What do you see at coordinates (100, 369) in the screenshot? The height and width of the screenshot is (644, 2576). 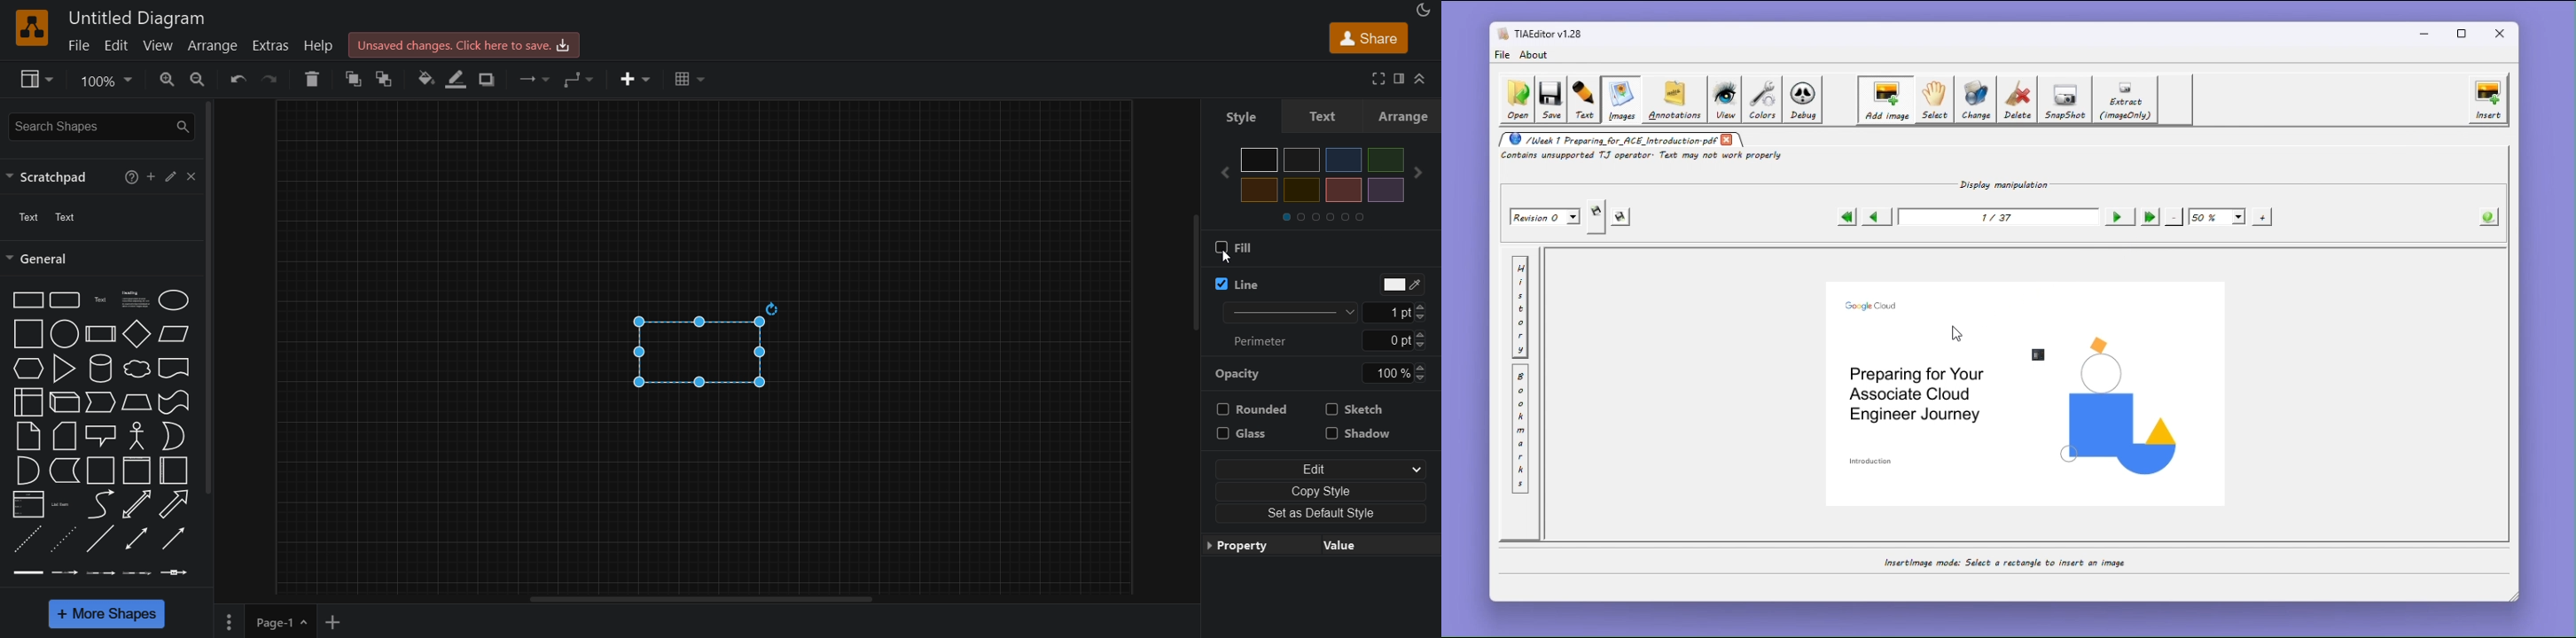 I see `cylinder` at bounding box center [100, 369].